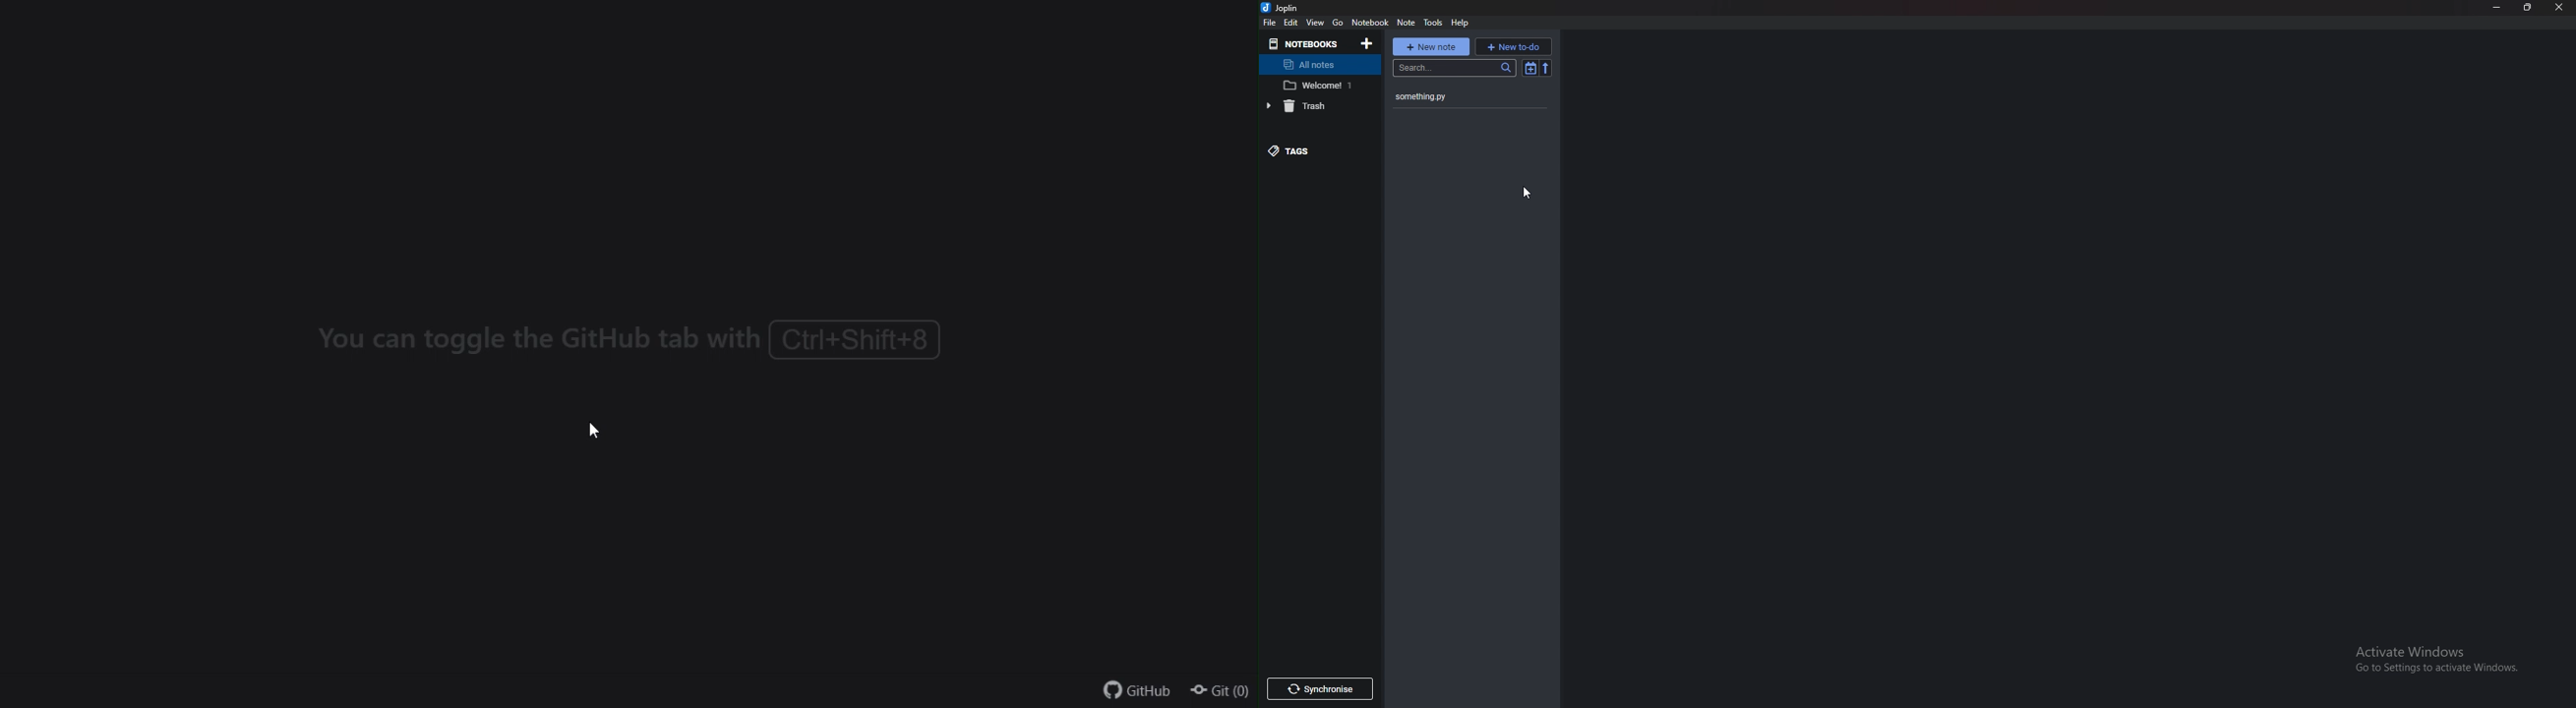 This screenshot has width=2576, height=728. I want to click on All notes, so click(1317, 65).